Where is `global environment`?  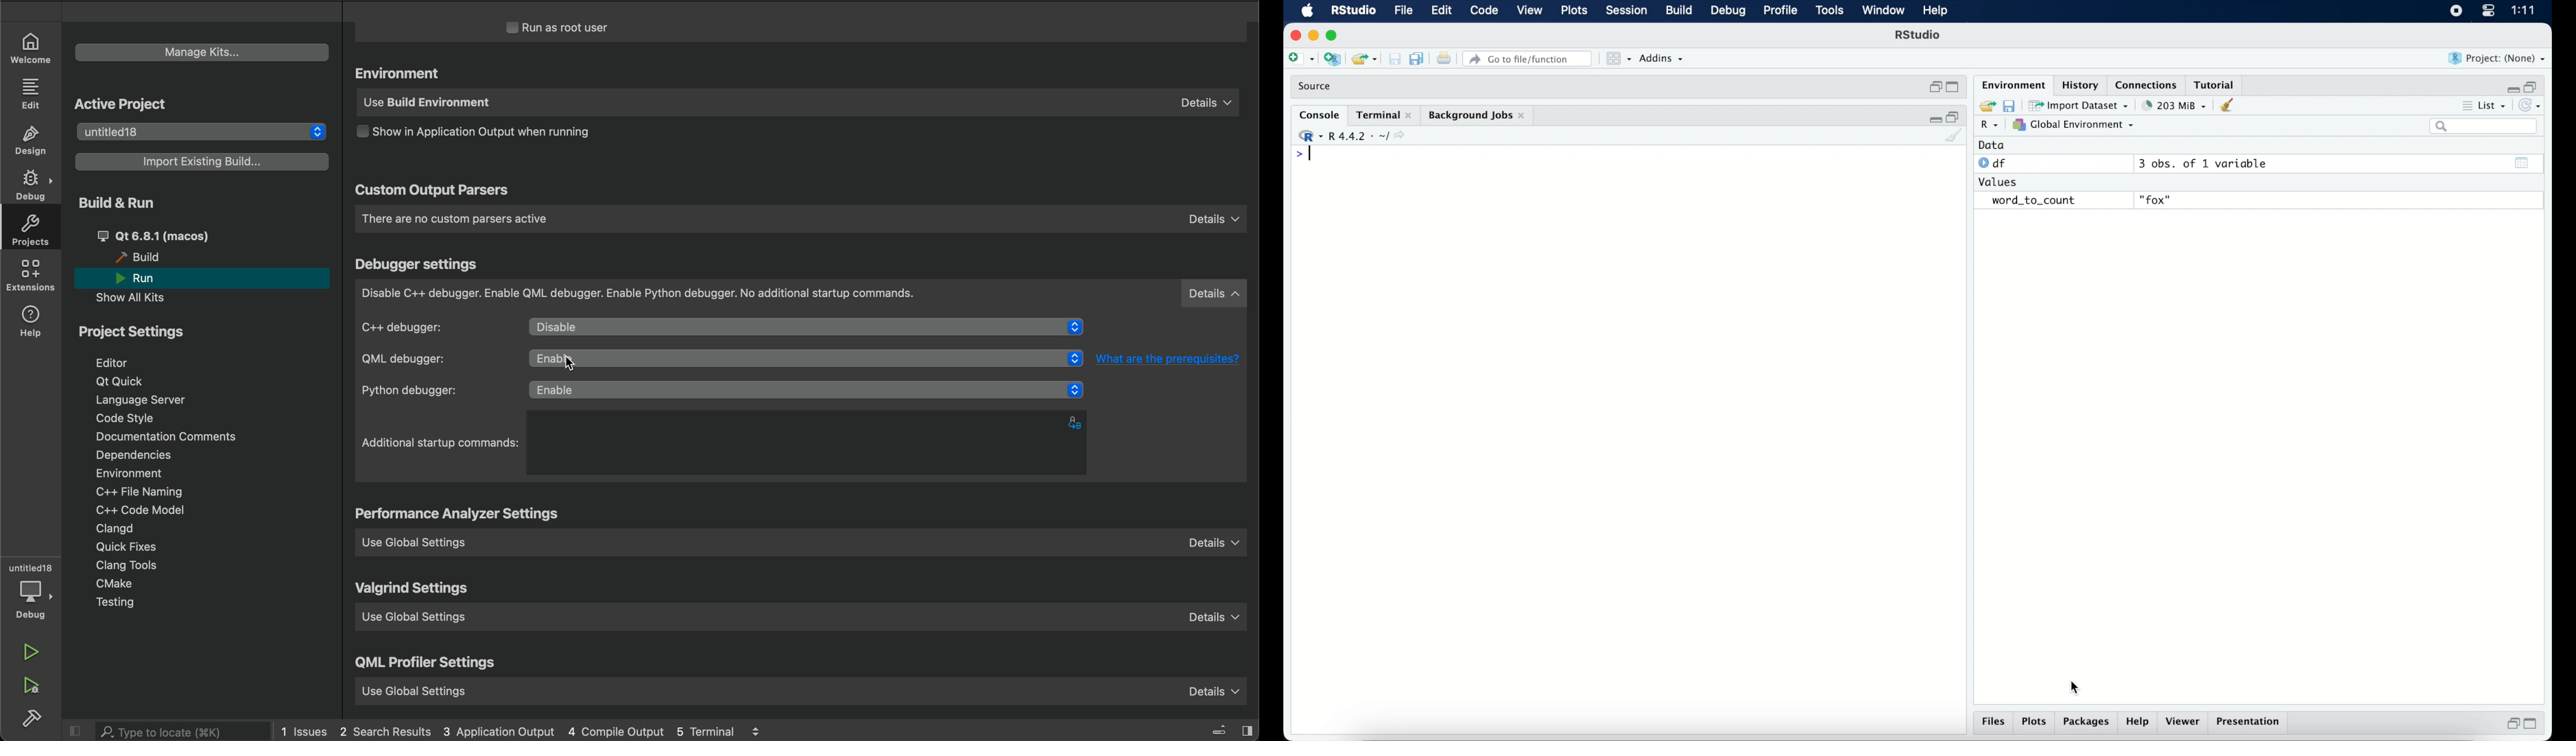
global environment is located at coordinates (2073, 124).